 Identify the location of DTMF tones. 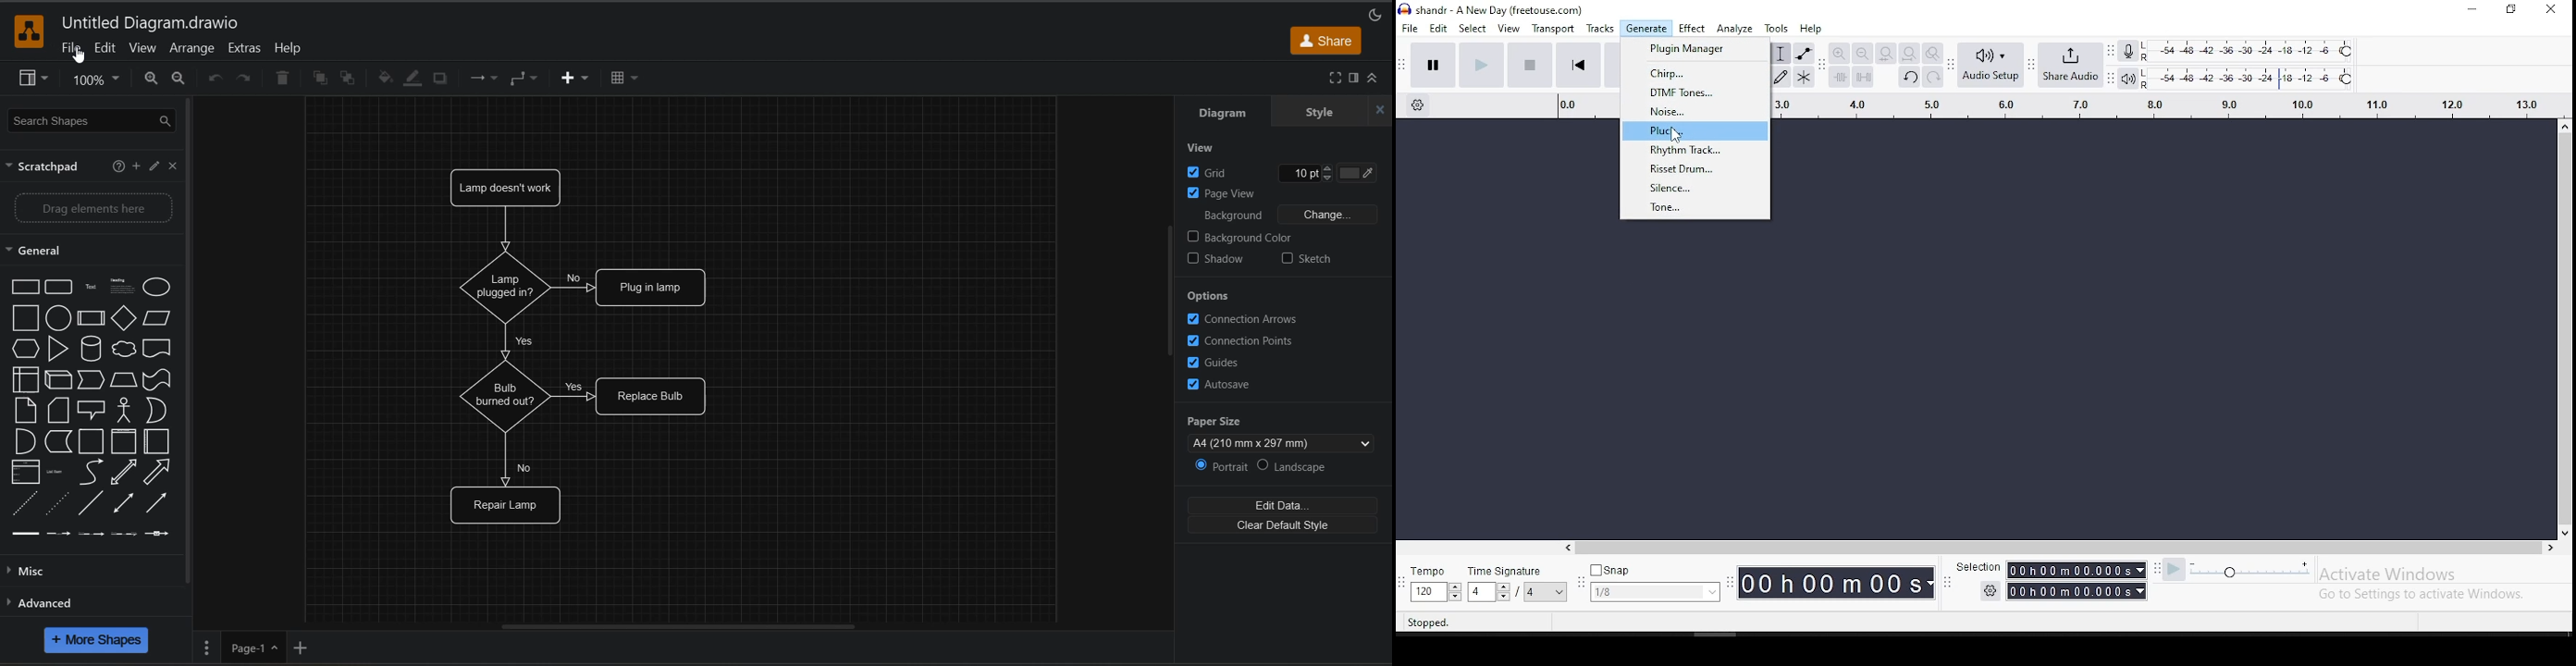
(1695, 92).